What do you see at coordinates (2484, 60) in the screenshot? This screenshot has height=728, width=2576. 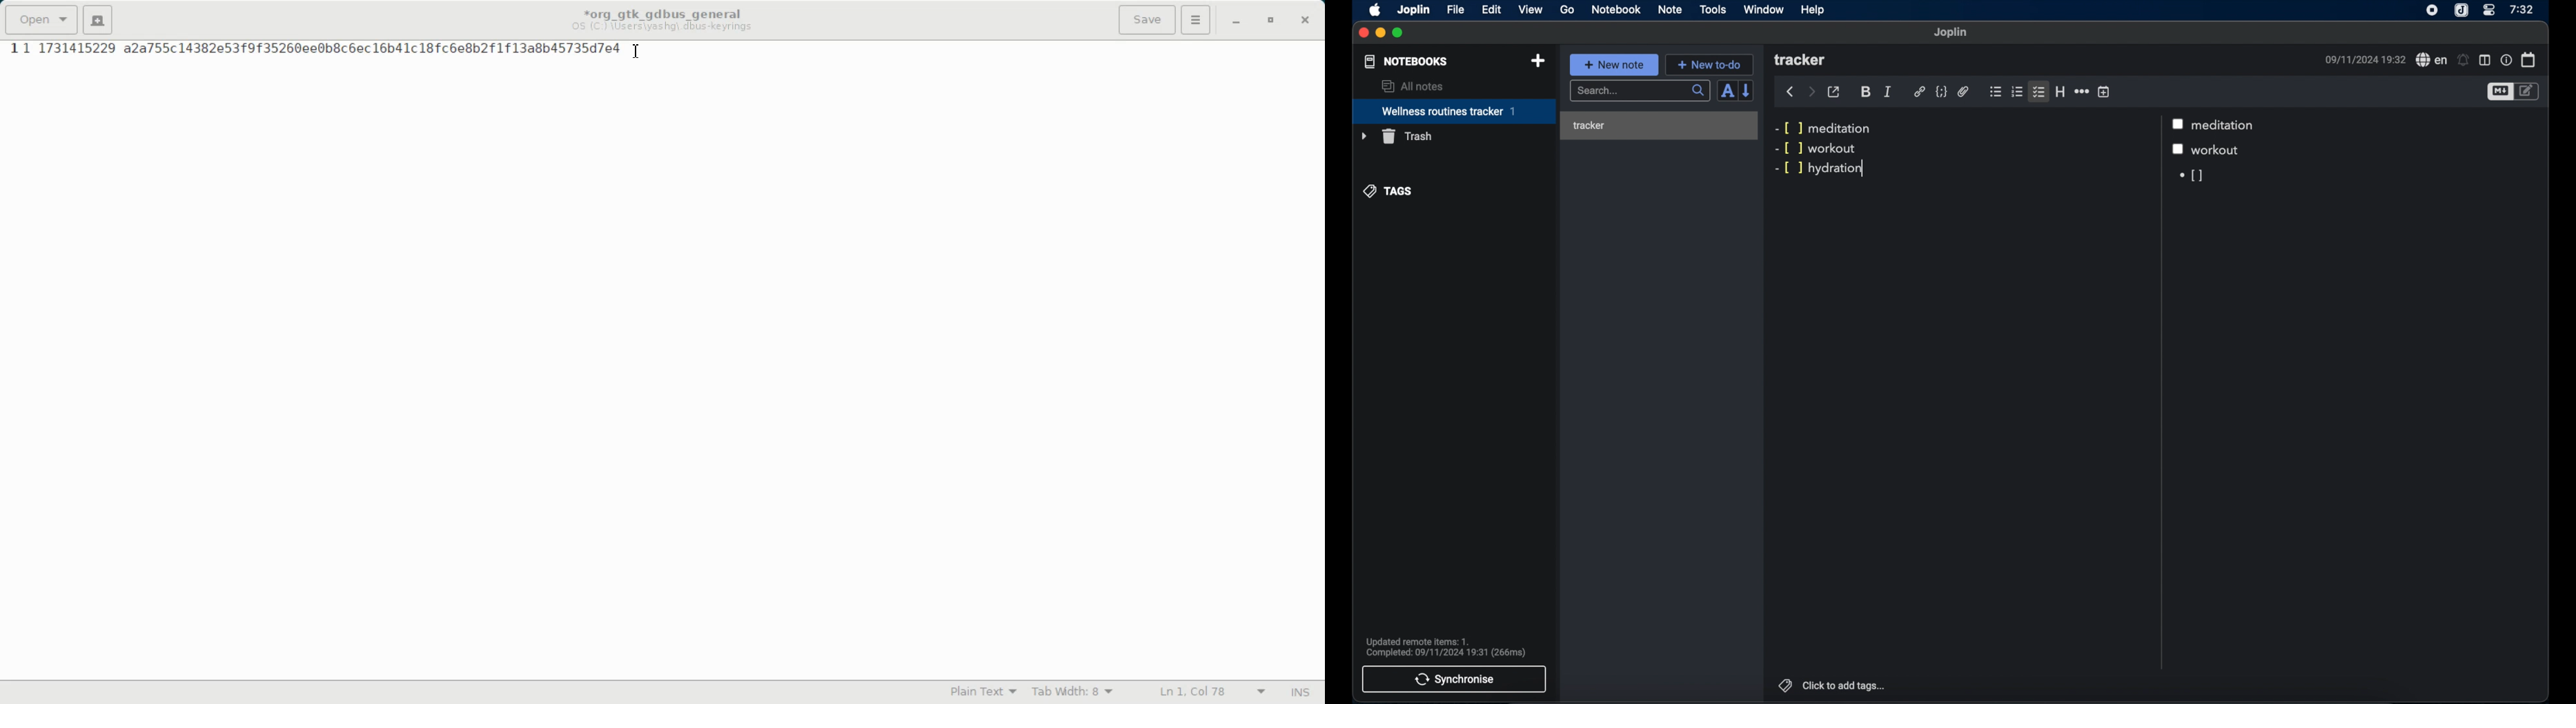 I see `toggle editor layout` at bounding box center [2484, 60].